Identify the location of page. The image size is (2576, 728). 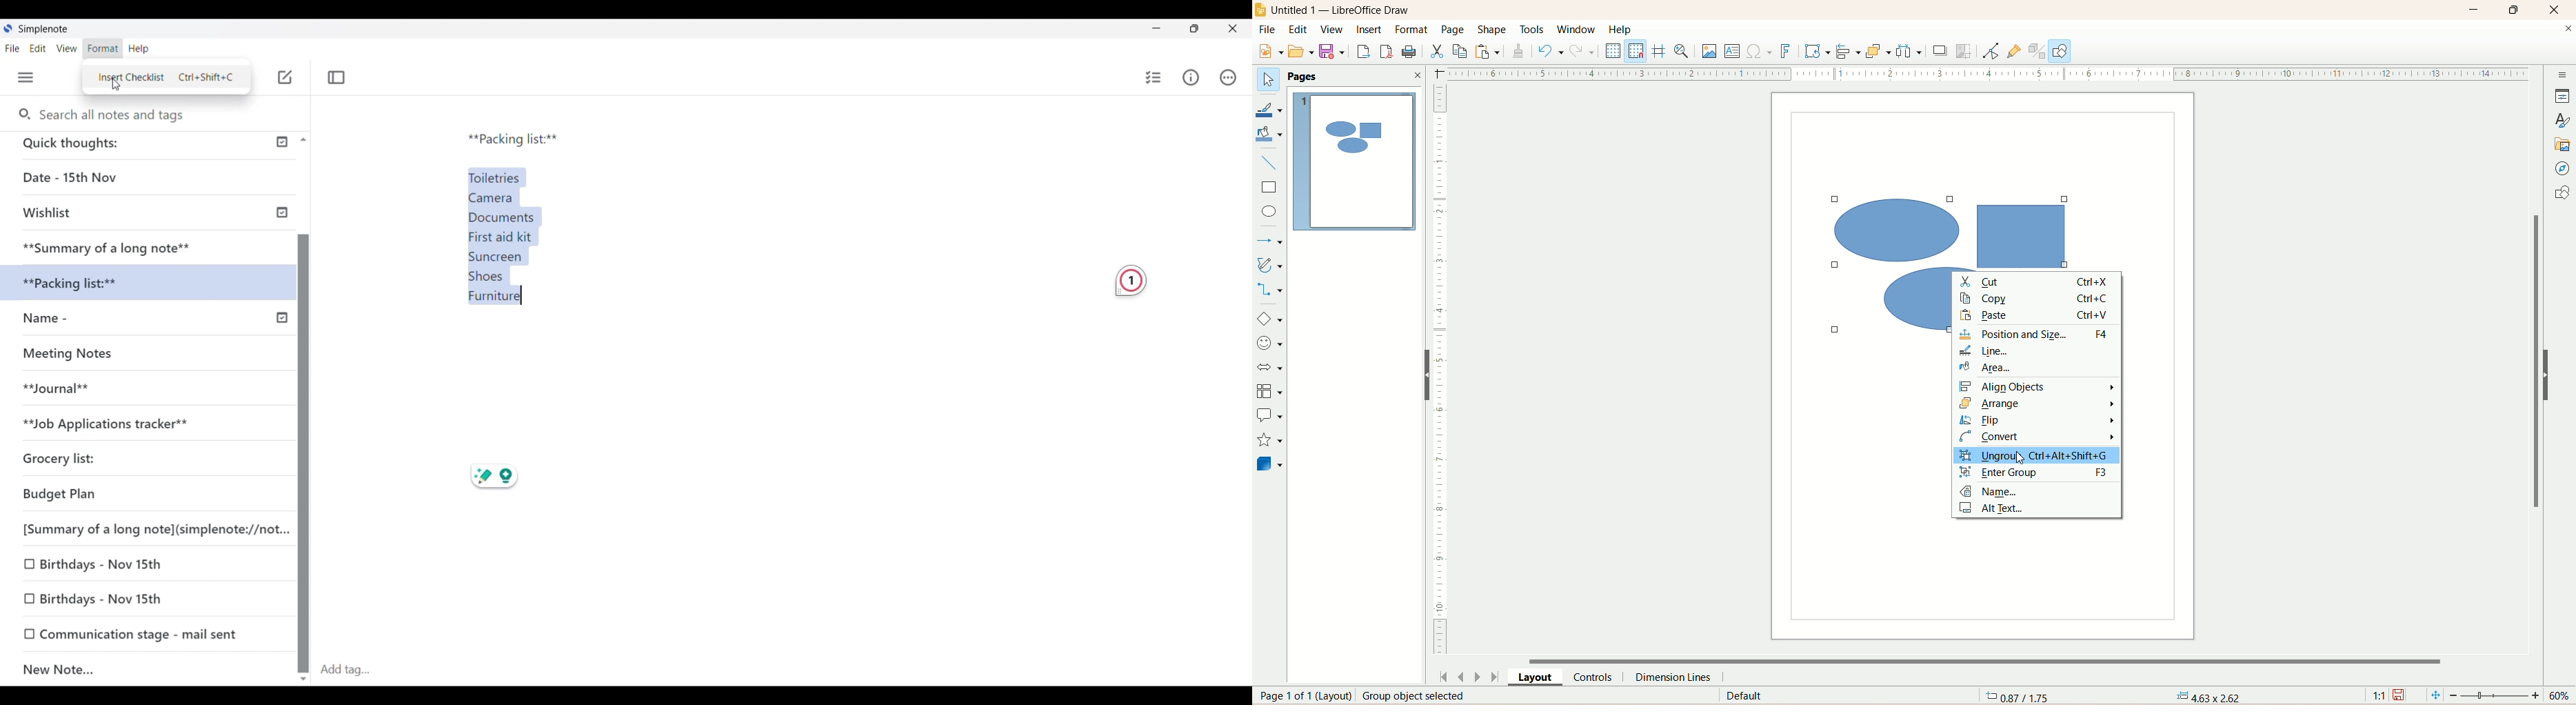
(1453, 29).